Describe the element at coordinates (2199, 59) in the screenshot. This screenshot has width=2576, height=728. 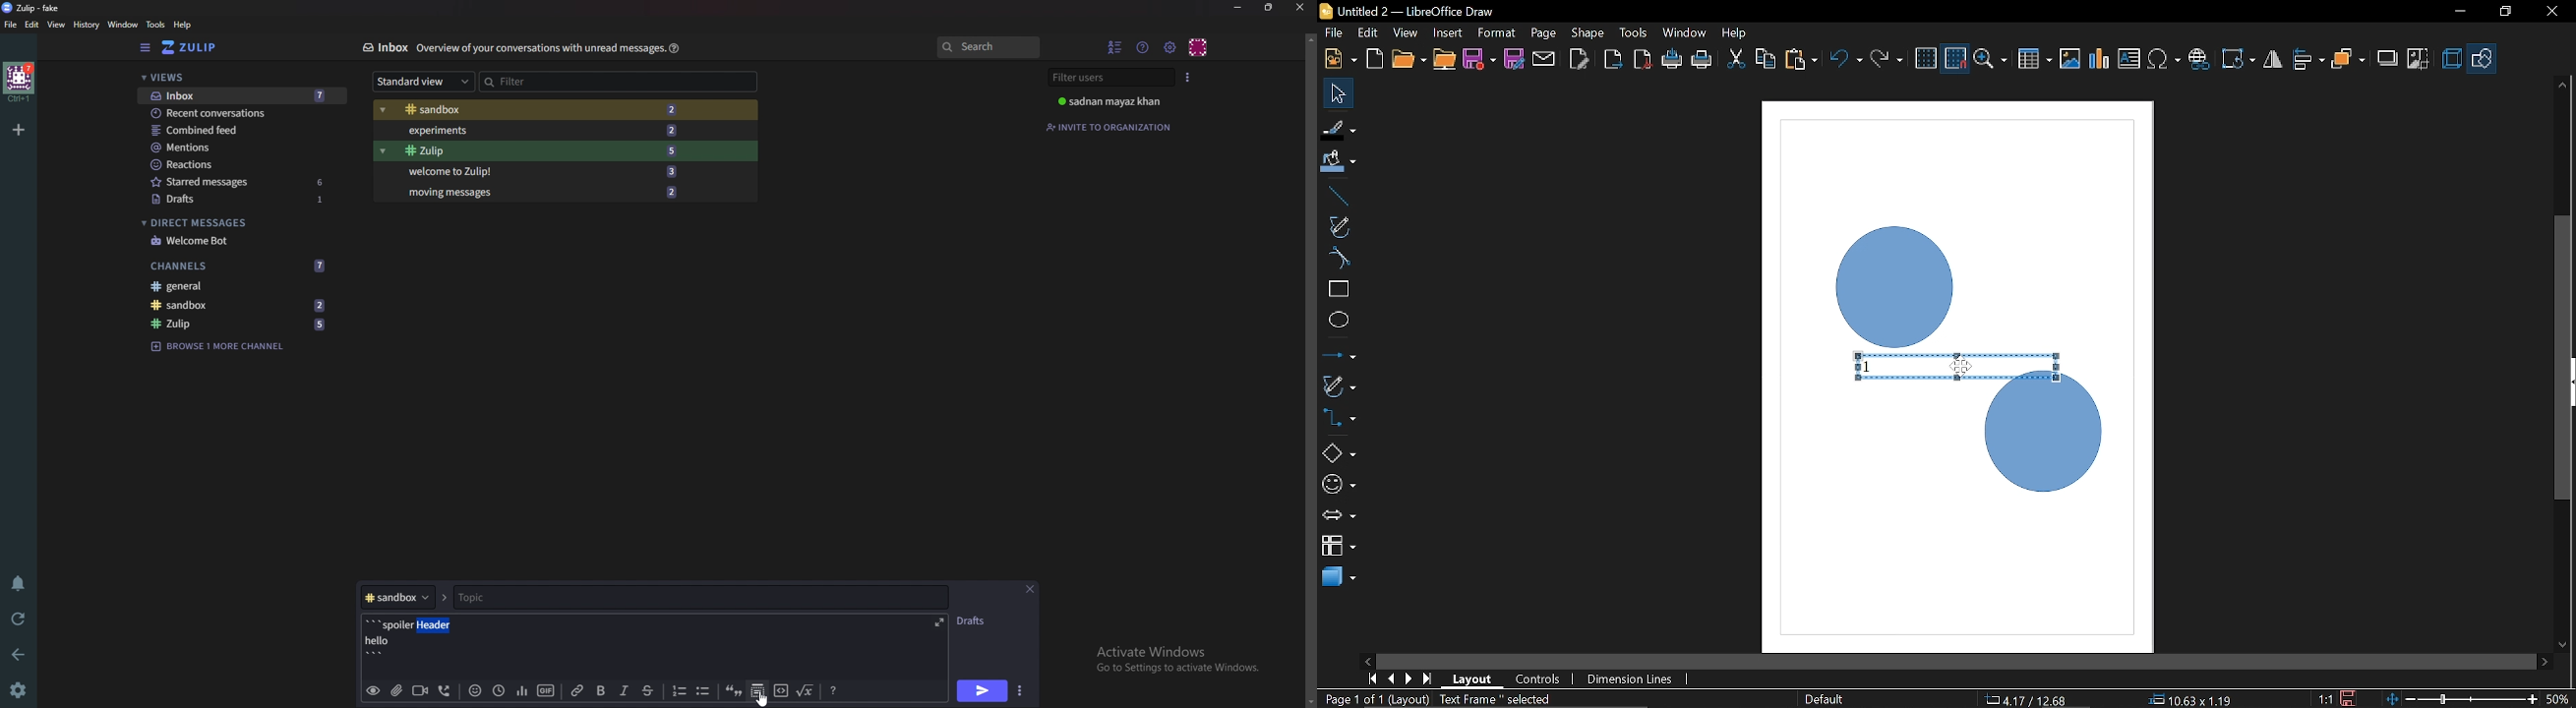
I see `Insert hyperlink` at that location.